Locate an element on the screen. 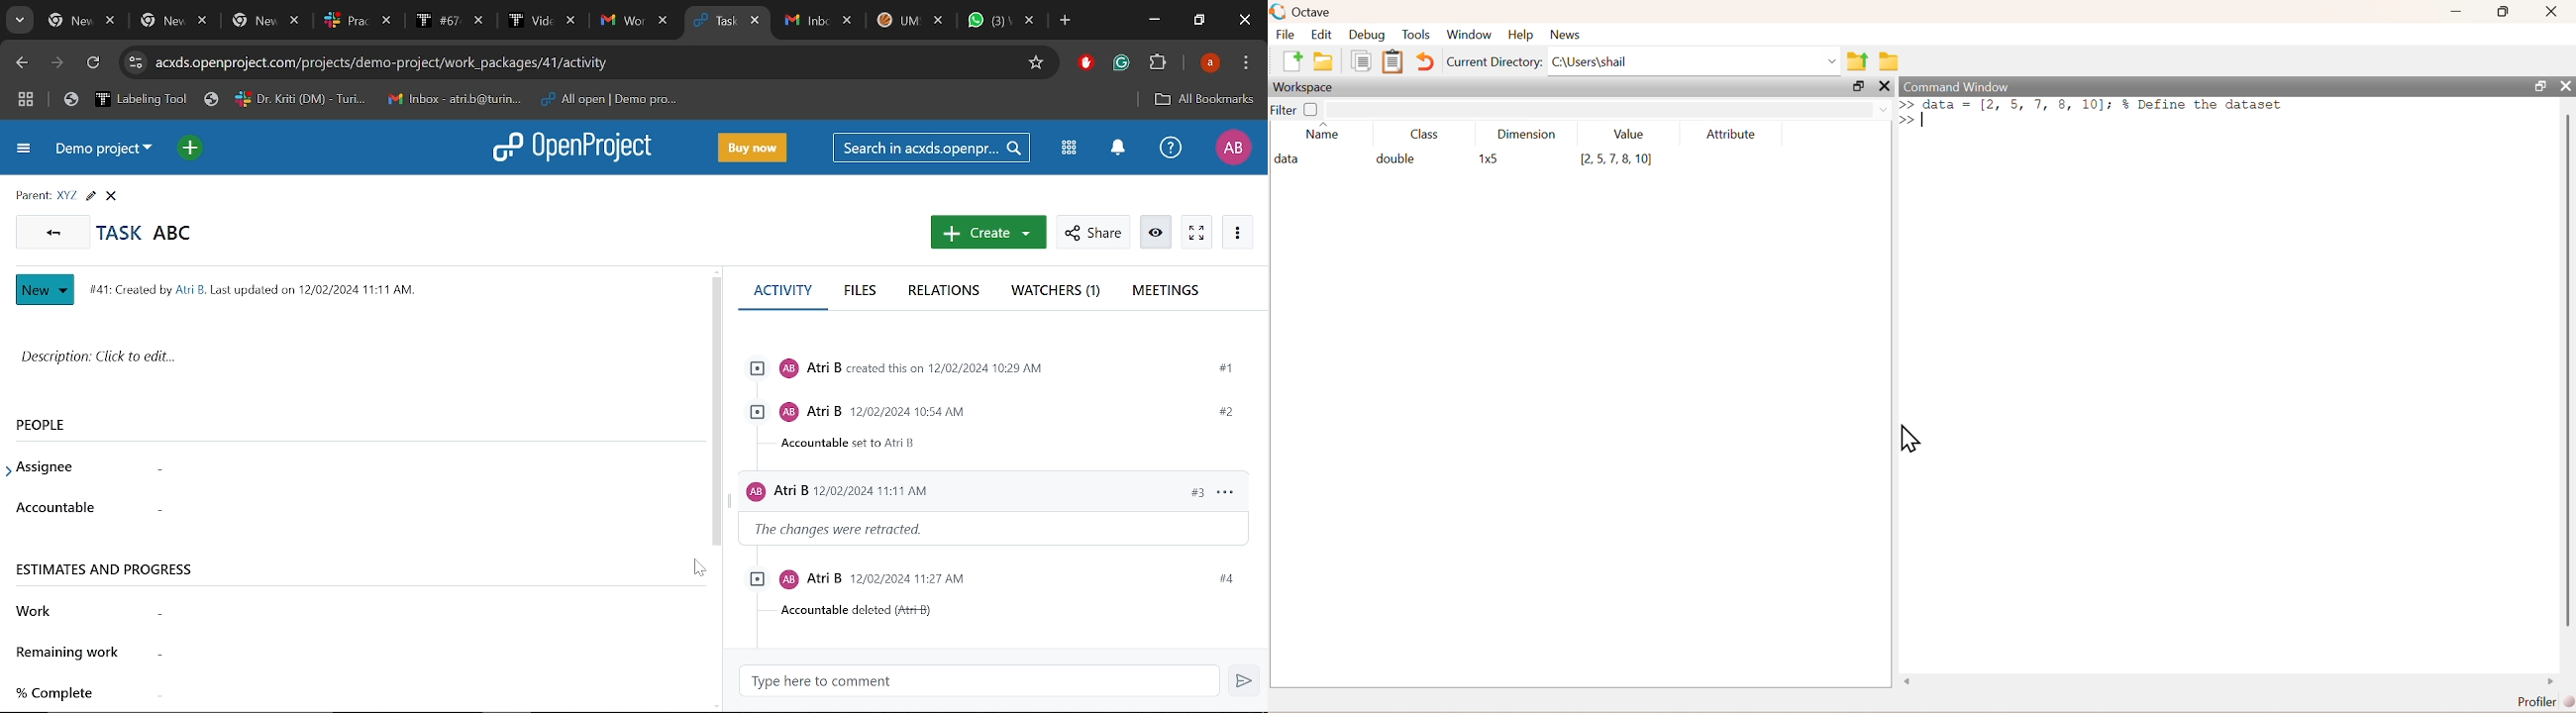 This screenshot has height=728, width=2576. cursor is located at coordinates (1910, 438).